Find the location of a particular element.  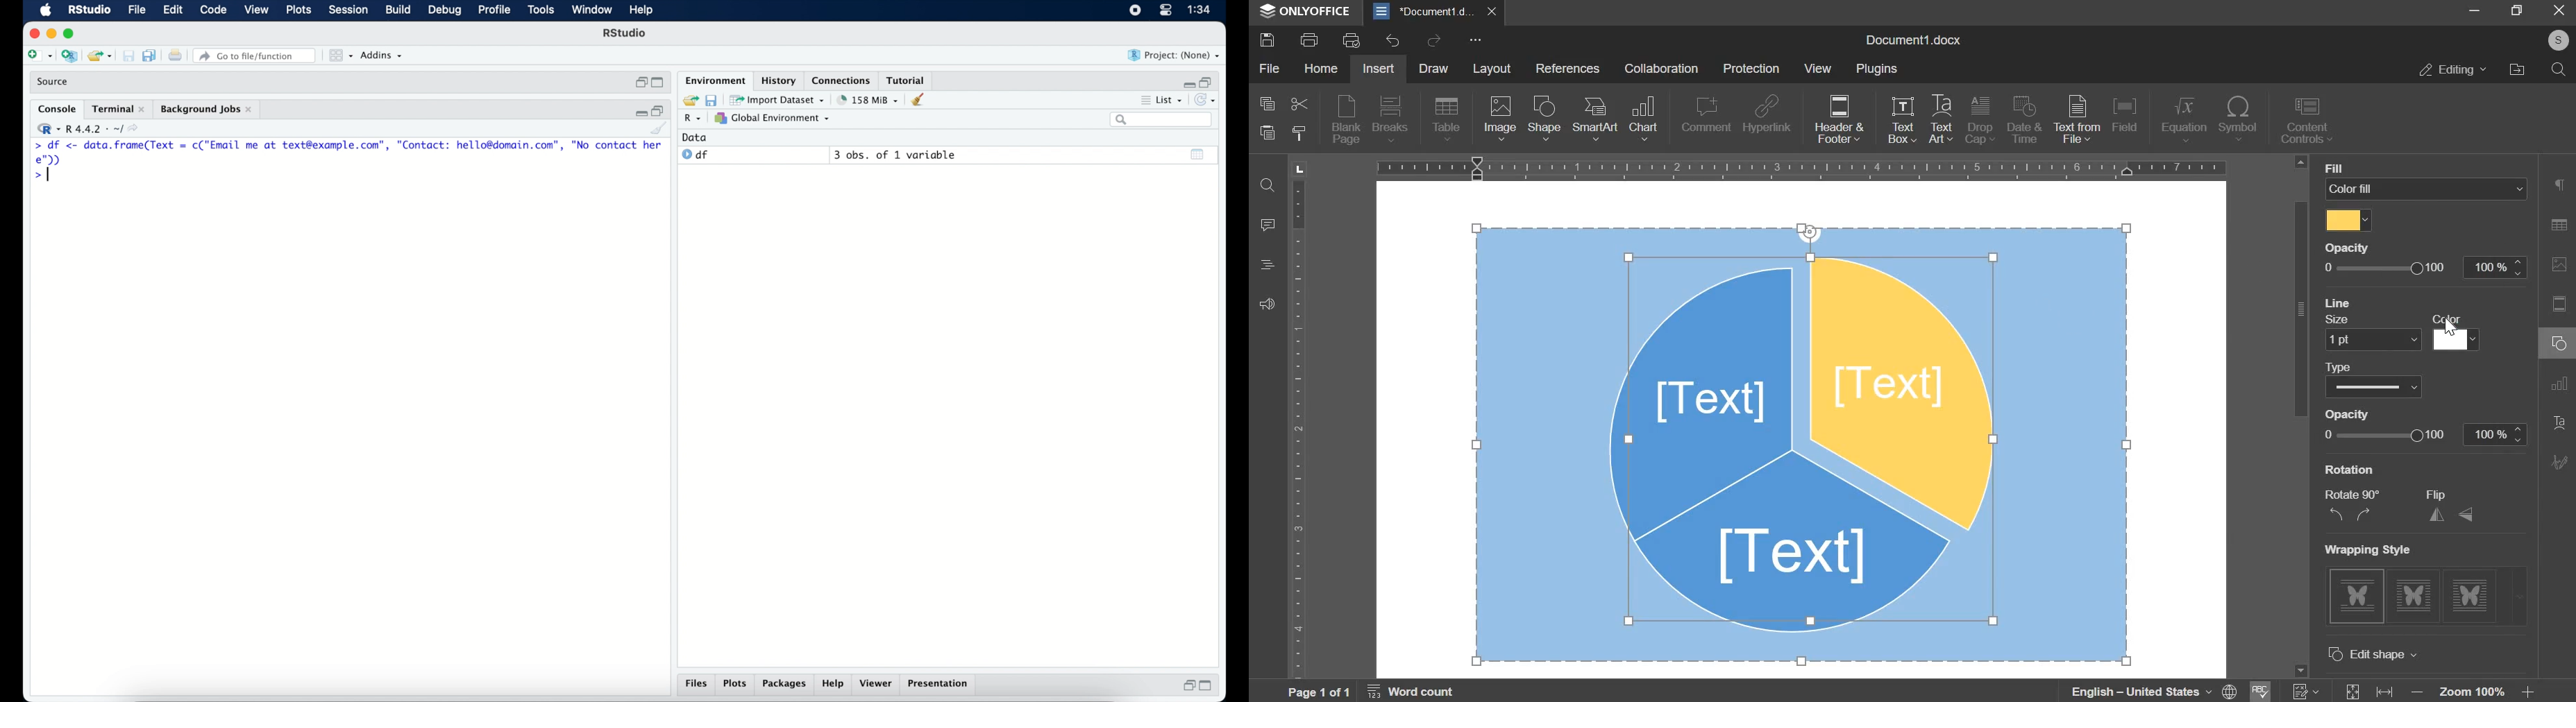

macOS is located at coordinates (44, 10).